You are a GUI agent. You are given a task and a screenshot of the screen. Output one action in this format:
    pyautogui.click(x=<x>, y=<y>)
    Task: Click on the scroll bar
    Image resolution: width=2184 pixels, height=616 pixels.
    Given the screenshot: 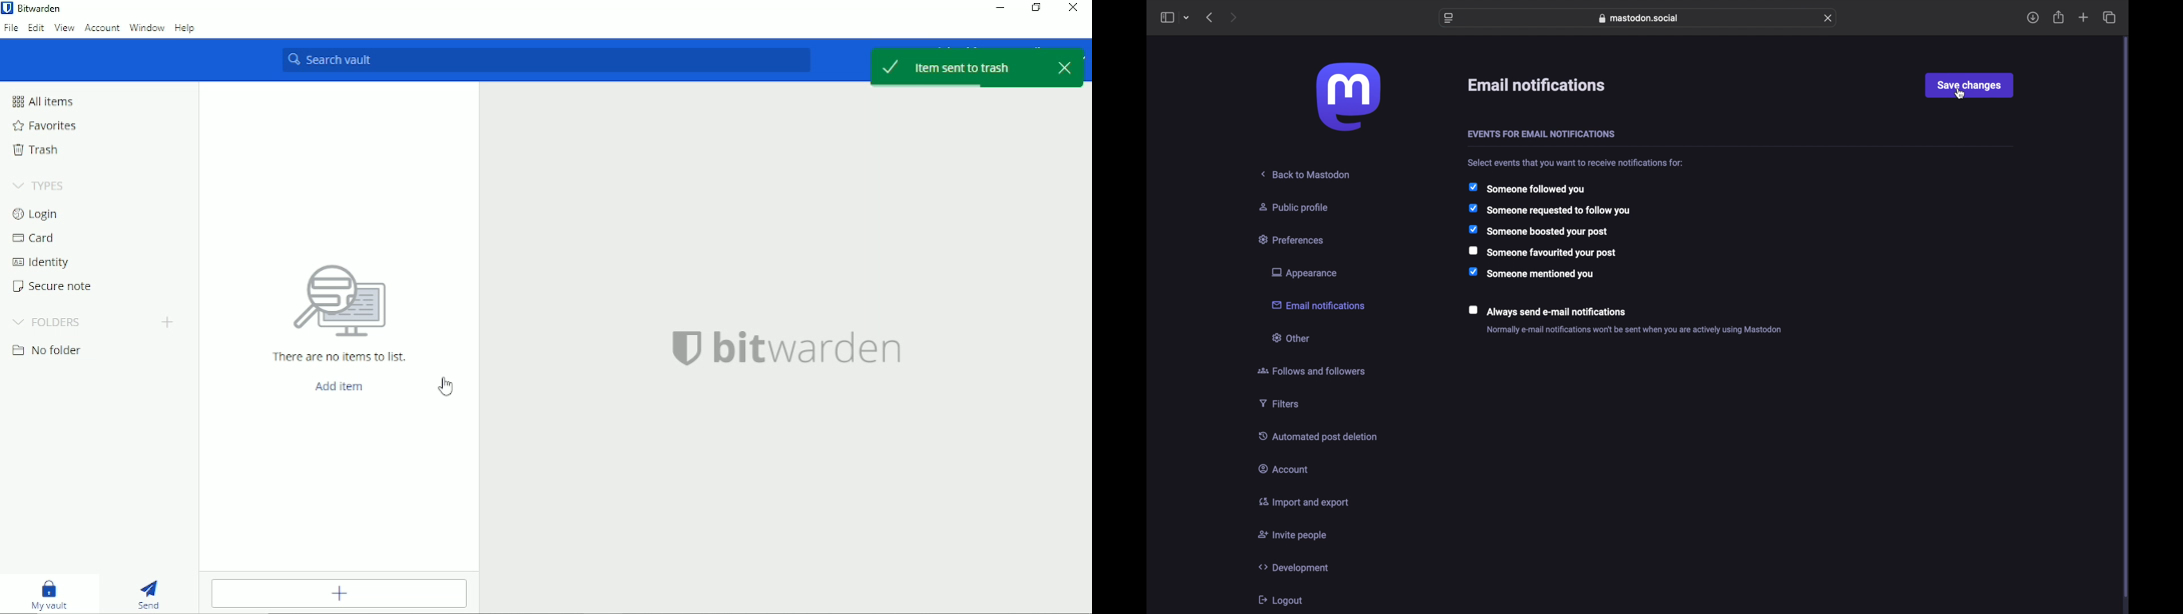 What is the action you would take?
    pyautogui.click(x=2127, y=318)
    